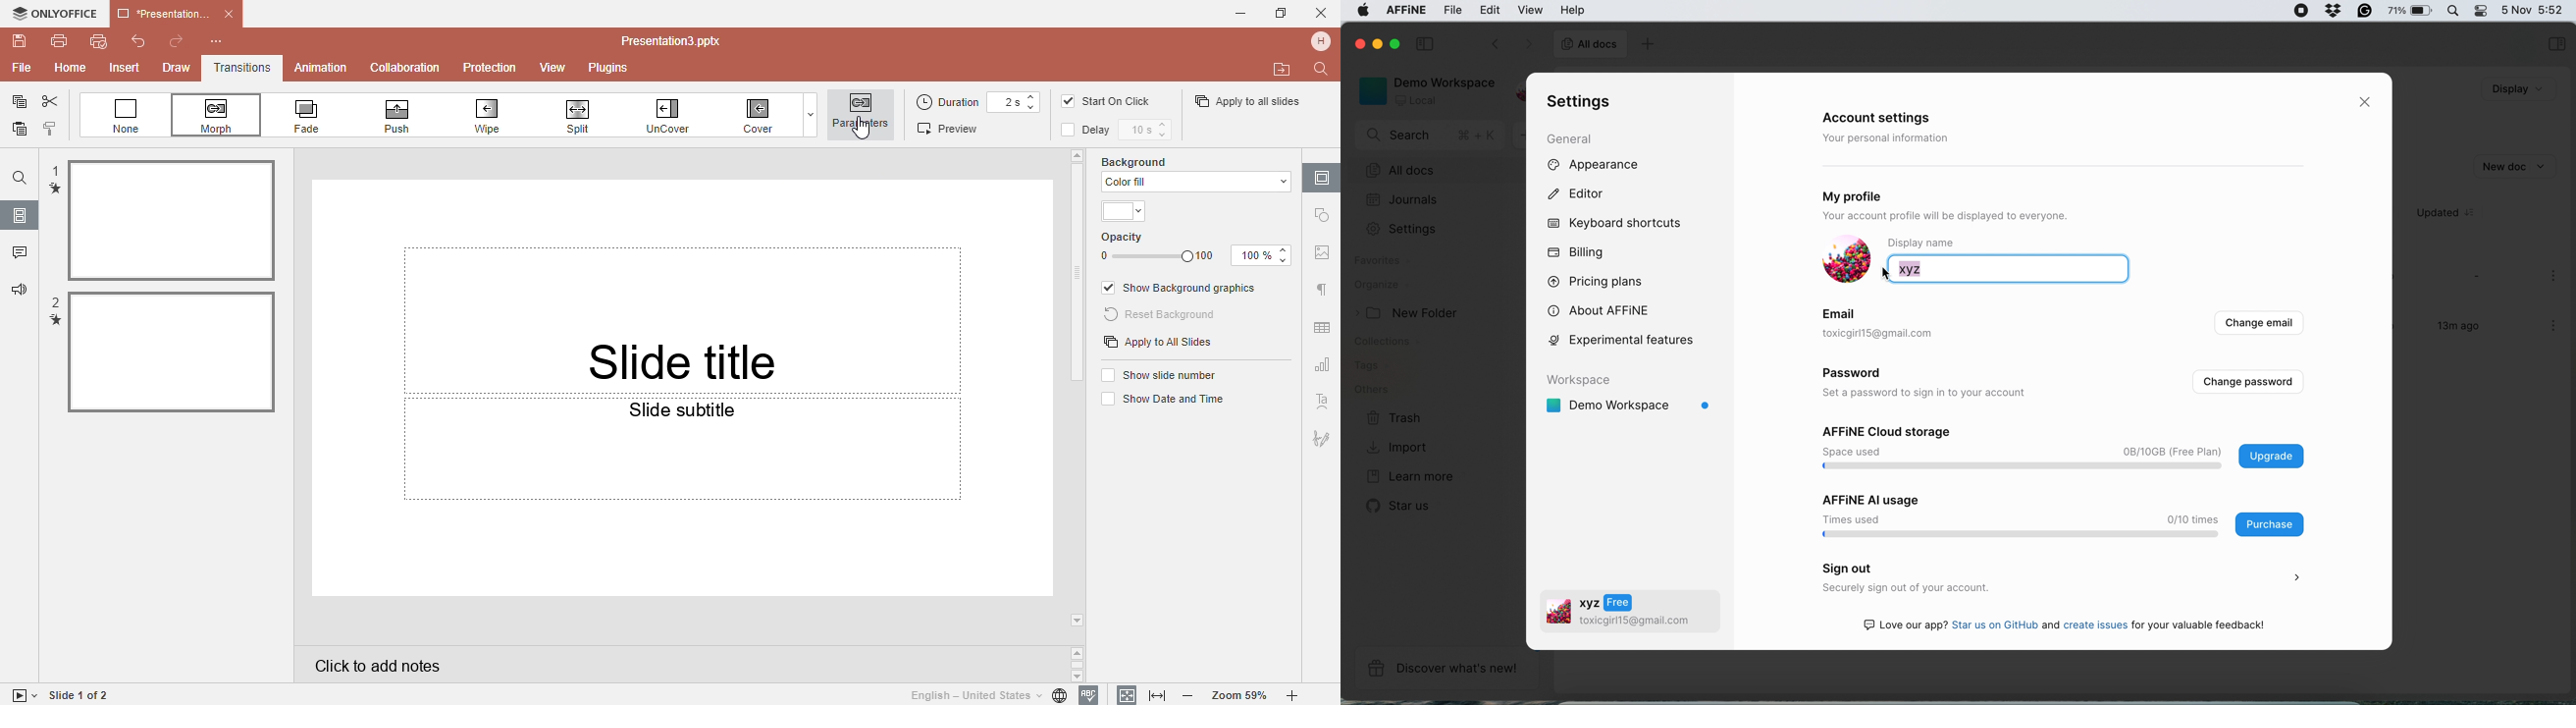 The height and width of the screenshot is (728, 2576). Describe the element at coordinates (2556, 45) in the screenshot. I see `selections` at that location.